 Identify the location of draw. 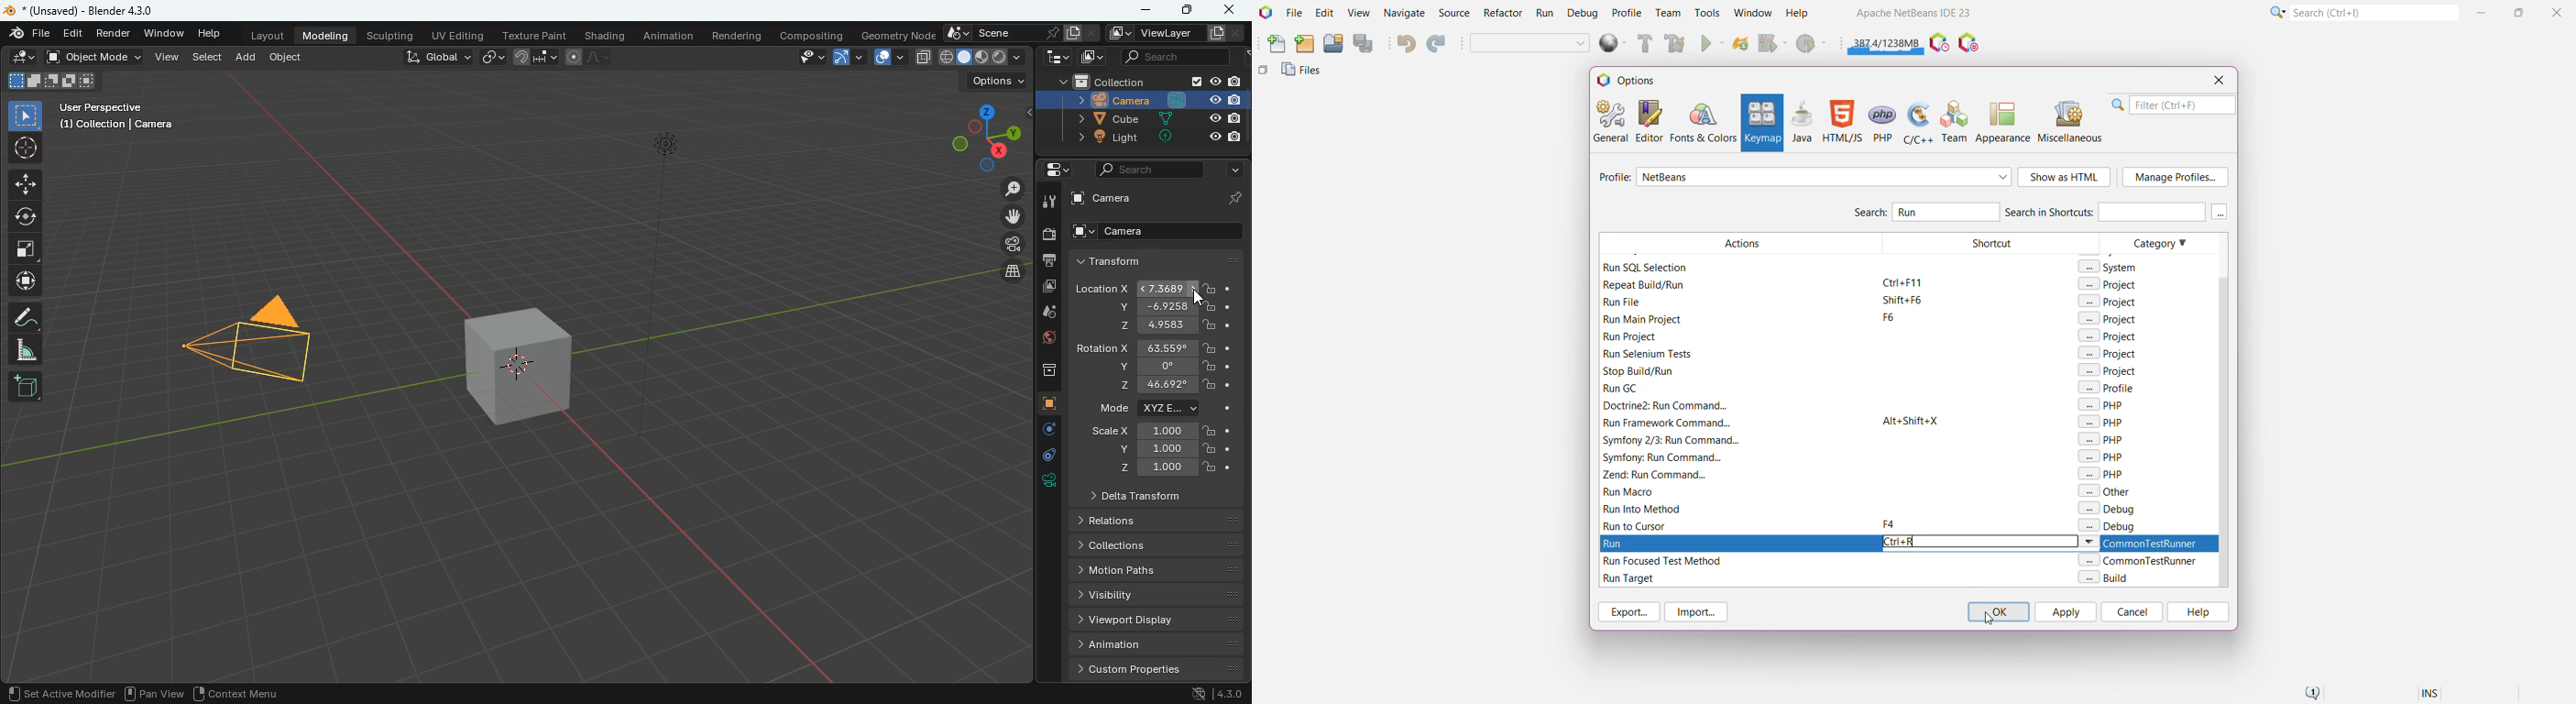
(25, 315).